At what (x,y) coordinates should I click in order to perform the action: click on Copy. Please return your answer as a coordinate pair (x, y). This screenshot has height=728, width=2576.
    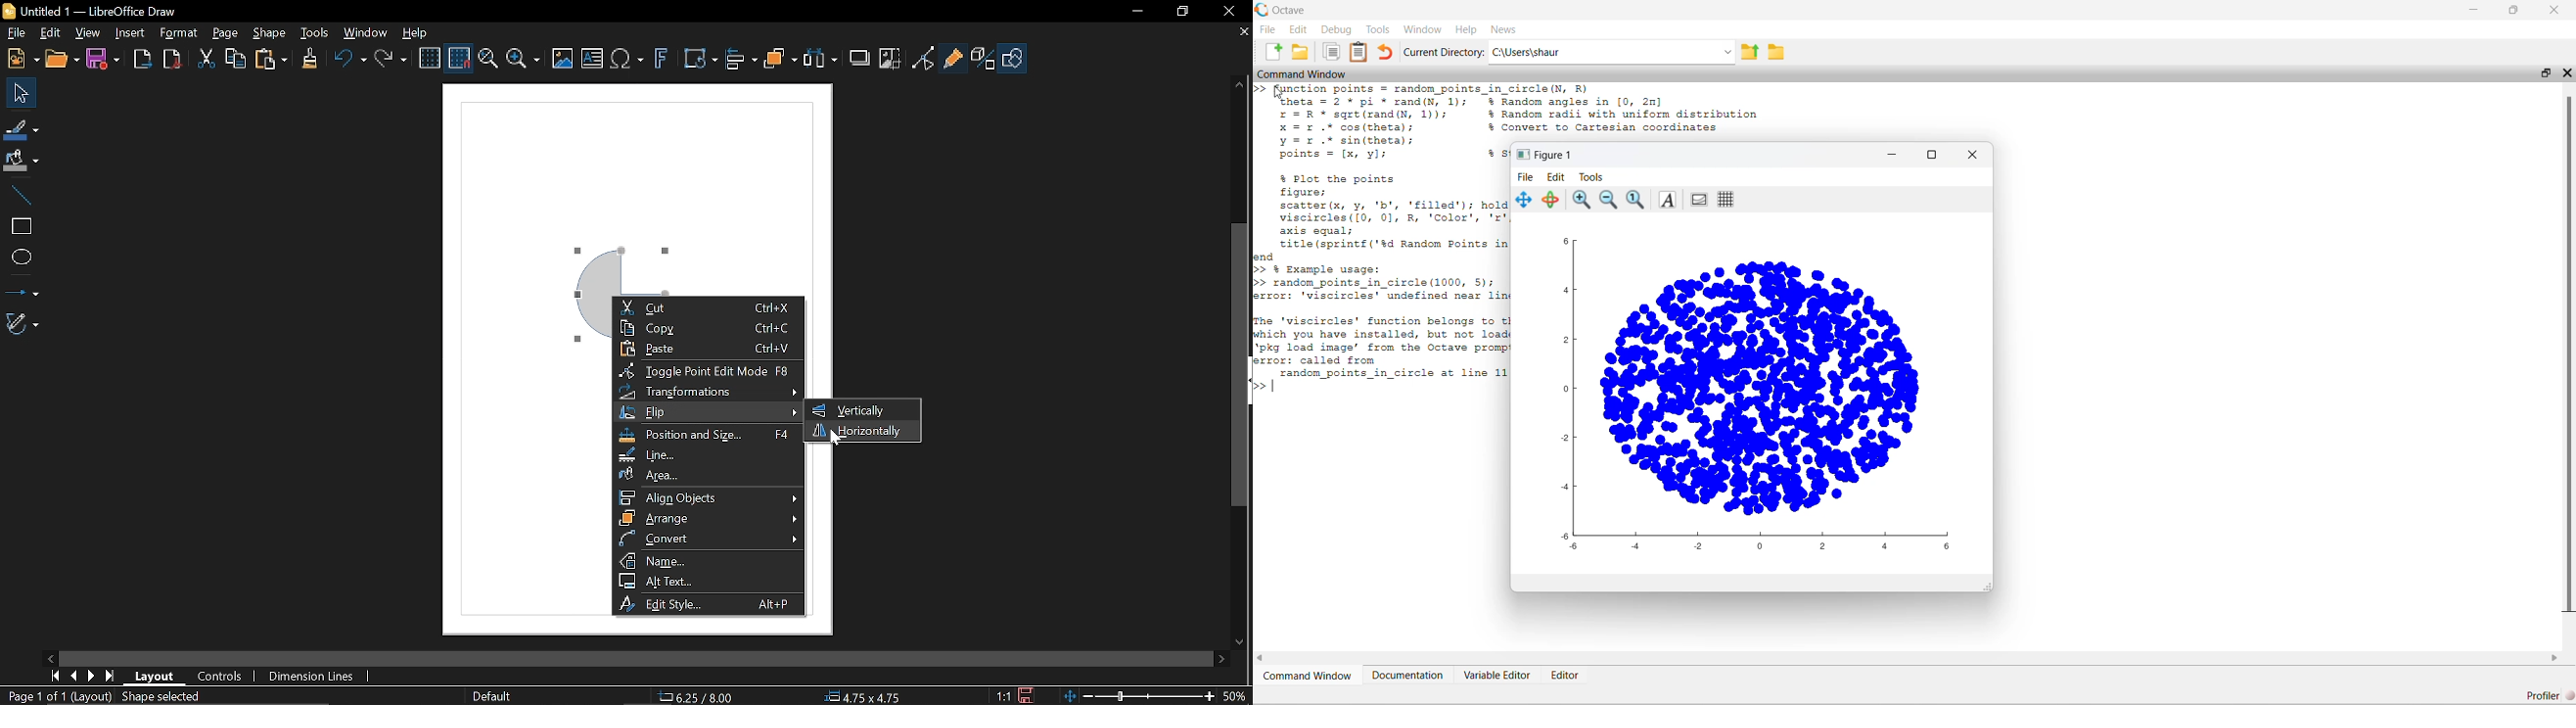
    Looking at the image, I should click on (236, 60).